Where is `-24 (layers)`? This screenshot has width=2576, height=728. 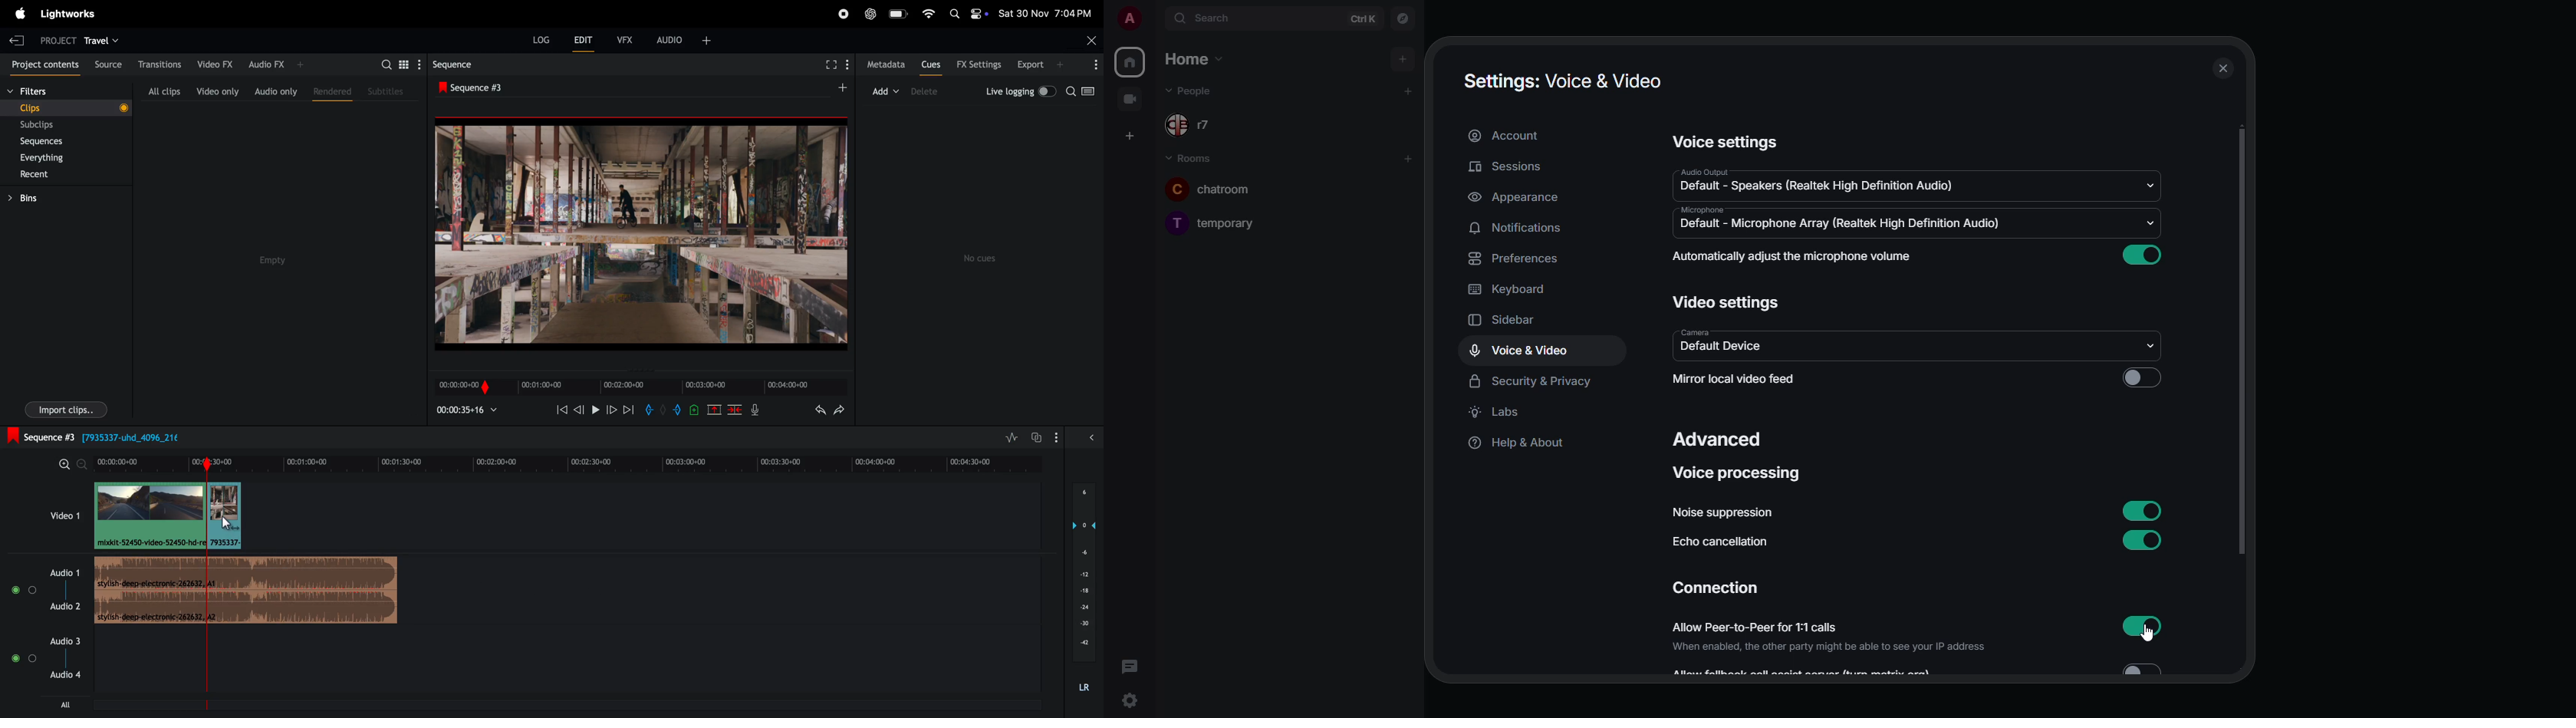
-24 (layers) is located at coordinates (1081, 606).